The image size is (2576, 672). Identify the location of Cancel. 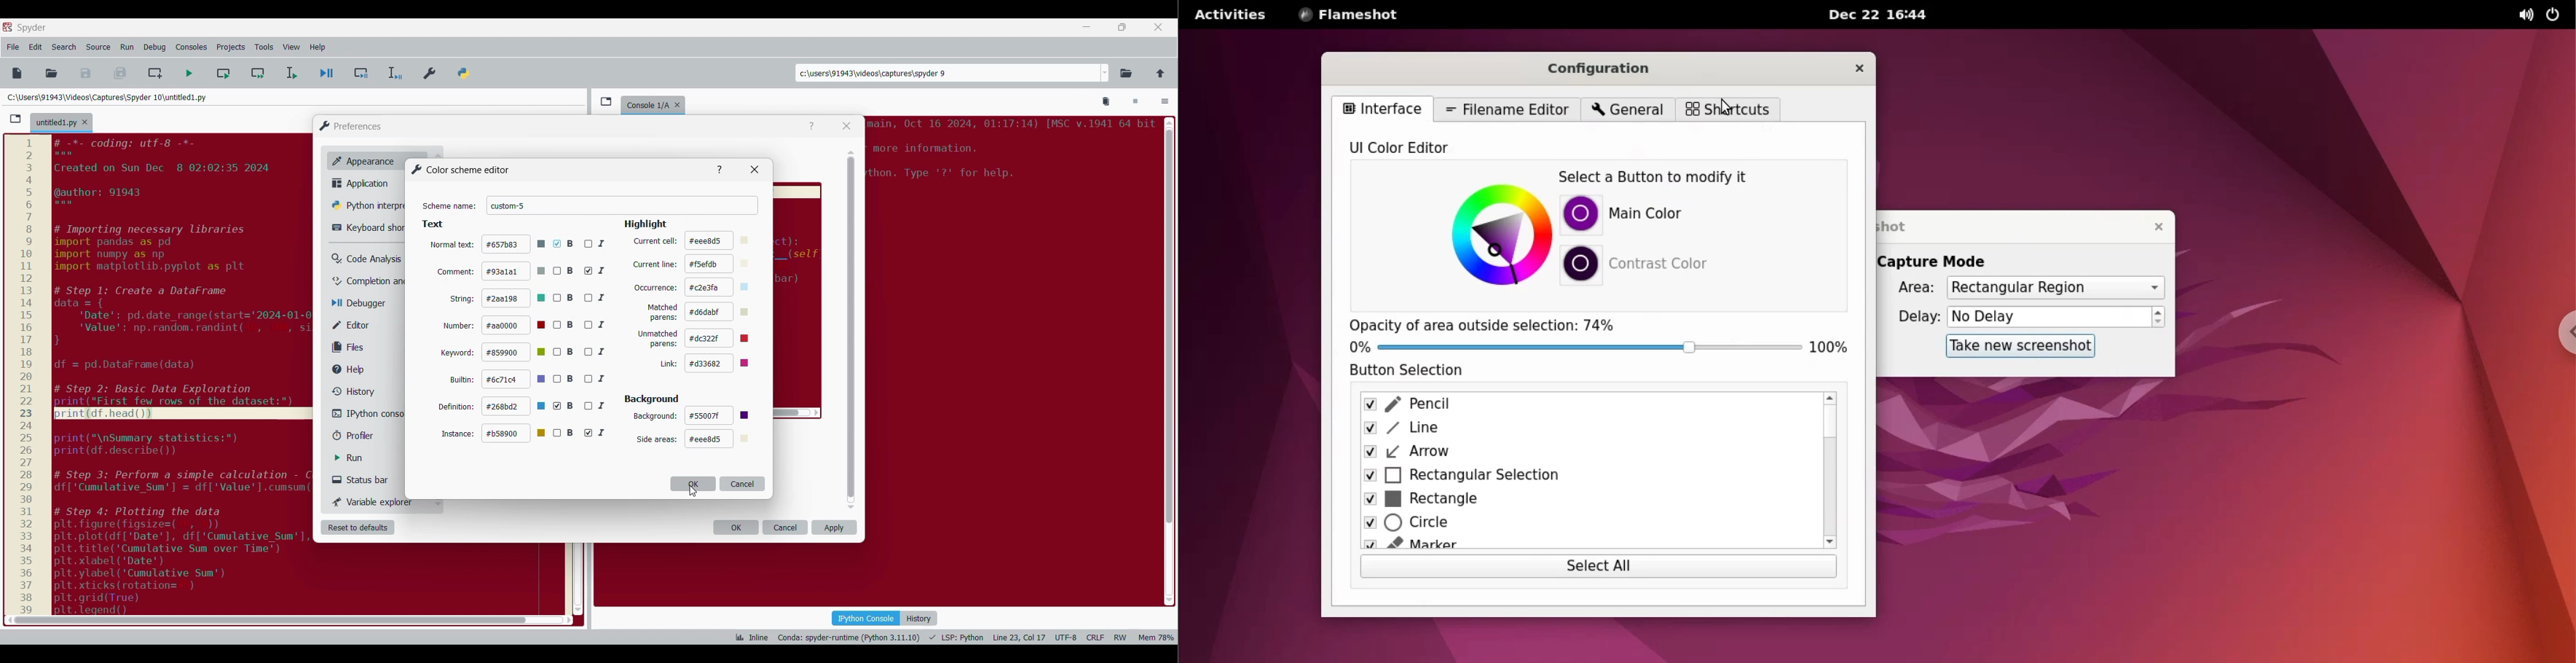
(786, 527).